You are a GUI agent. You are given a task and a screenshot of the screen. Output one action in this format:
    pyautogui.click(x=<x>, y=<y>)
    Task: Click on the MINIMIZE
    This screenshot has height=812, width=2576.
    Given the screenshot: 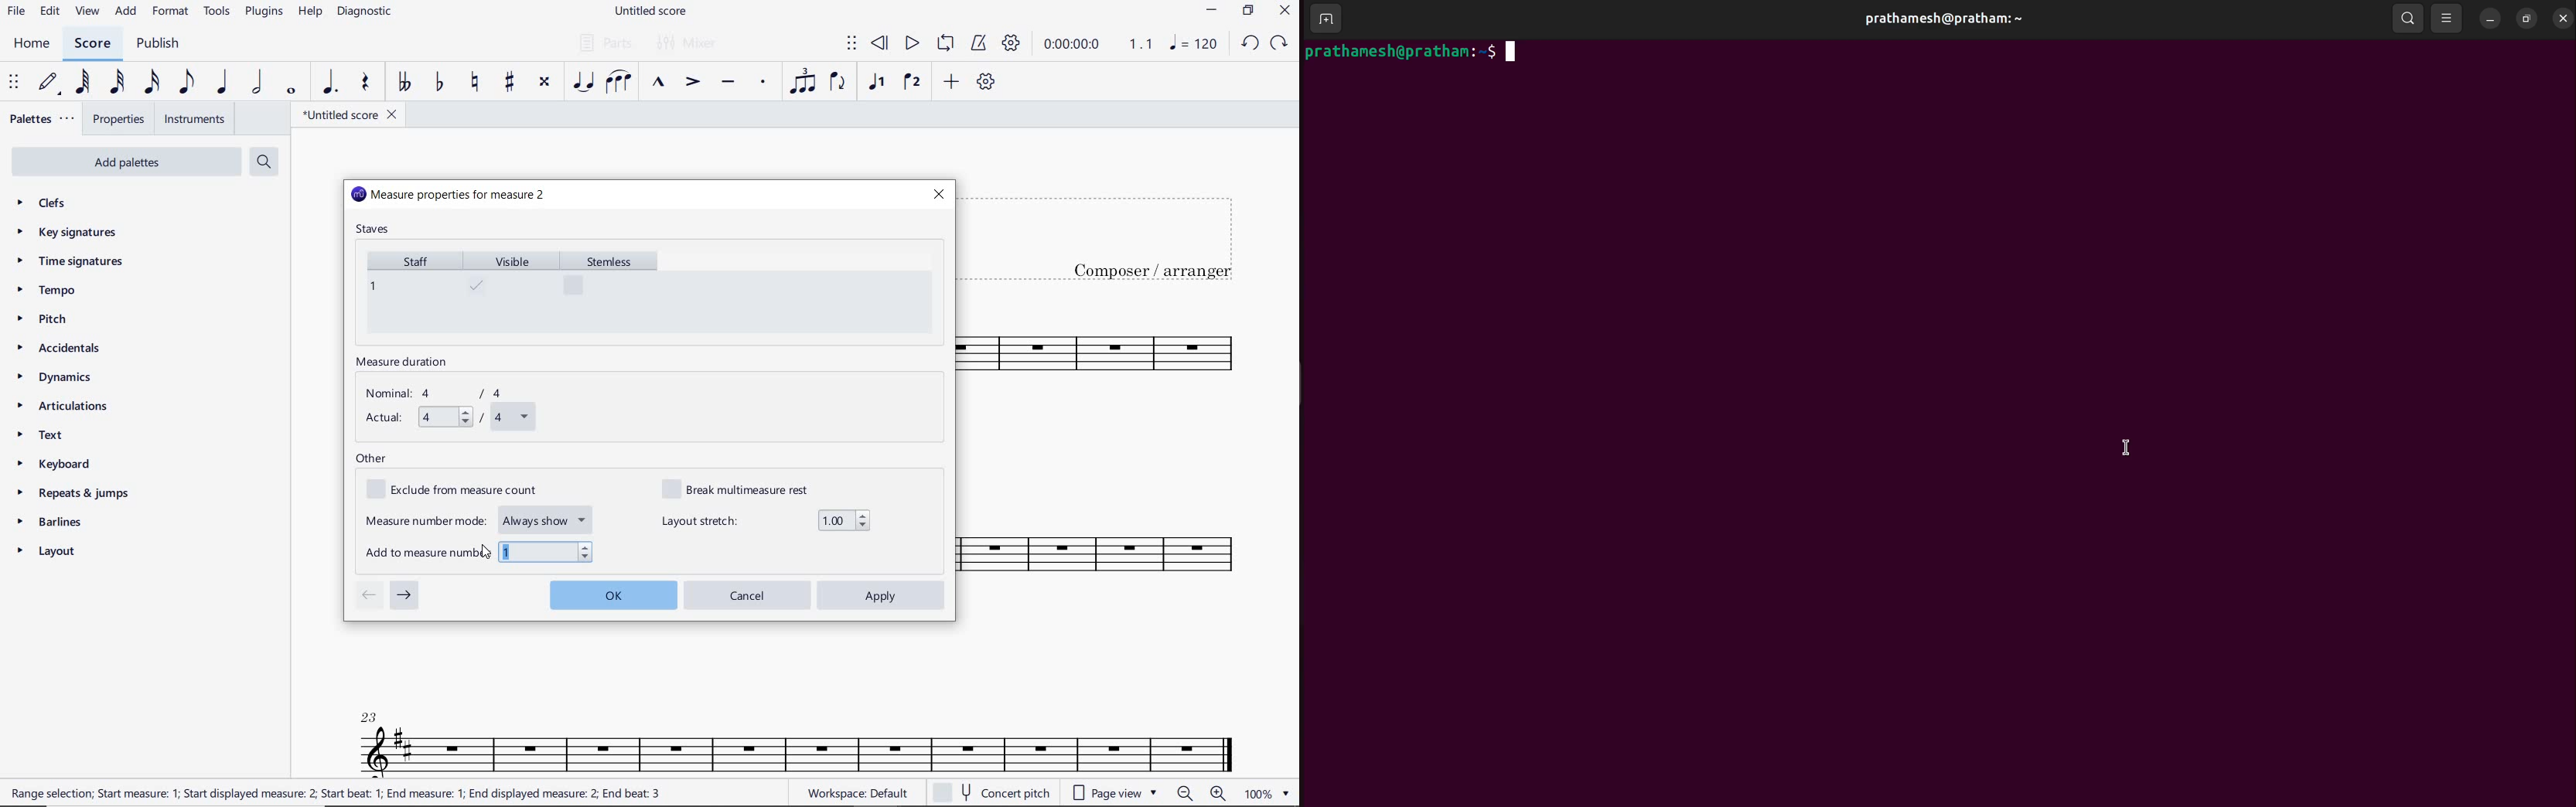 What is the action you would take?
    pyautogui.click(x=1213, y=12)
    